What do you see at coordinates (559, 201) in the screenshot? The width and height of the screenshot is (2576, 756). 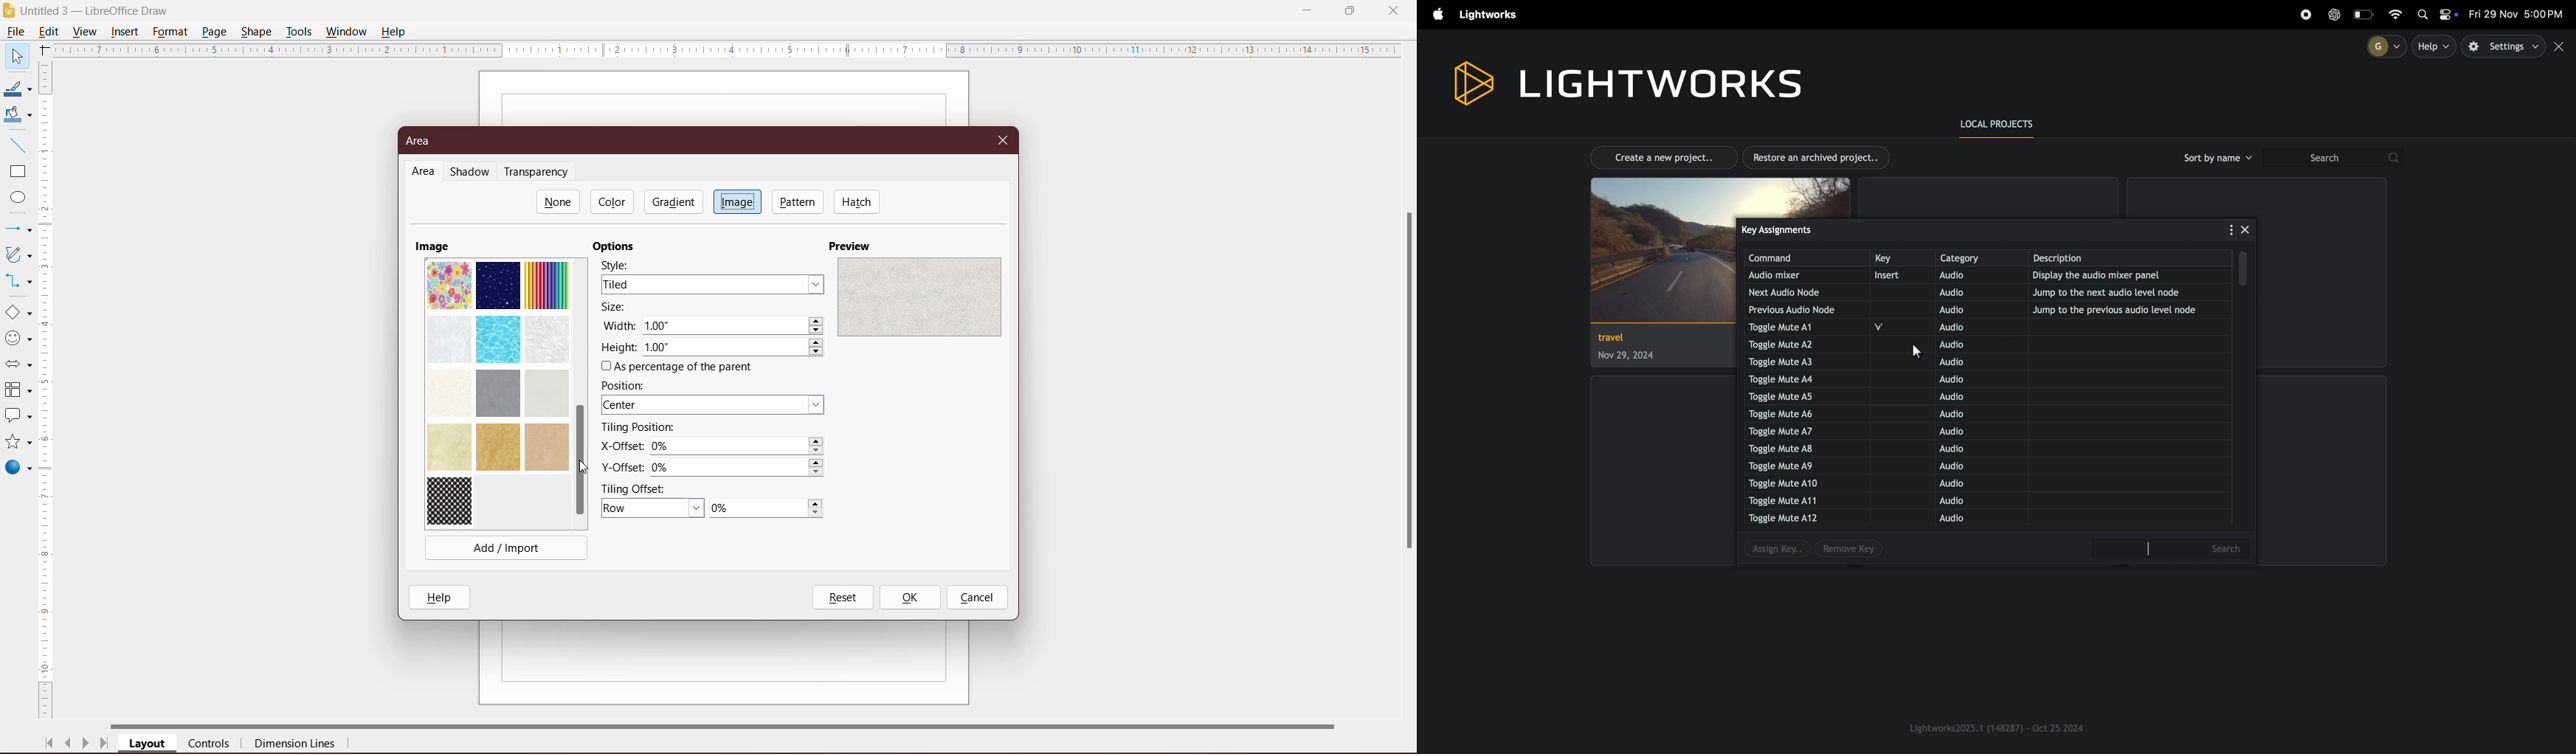 I see `None` at bounding box center [559, 201].